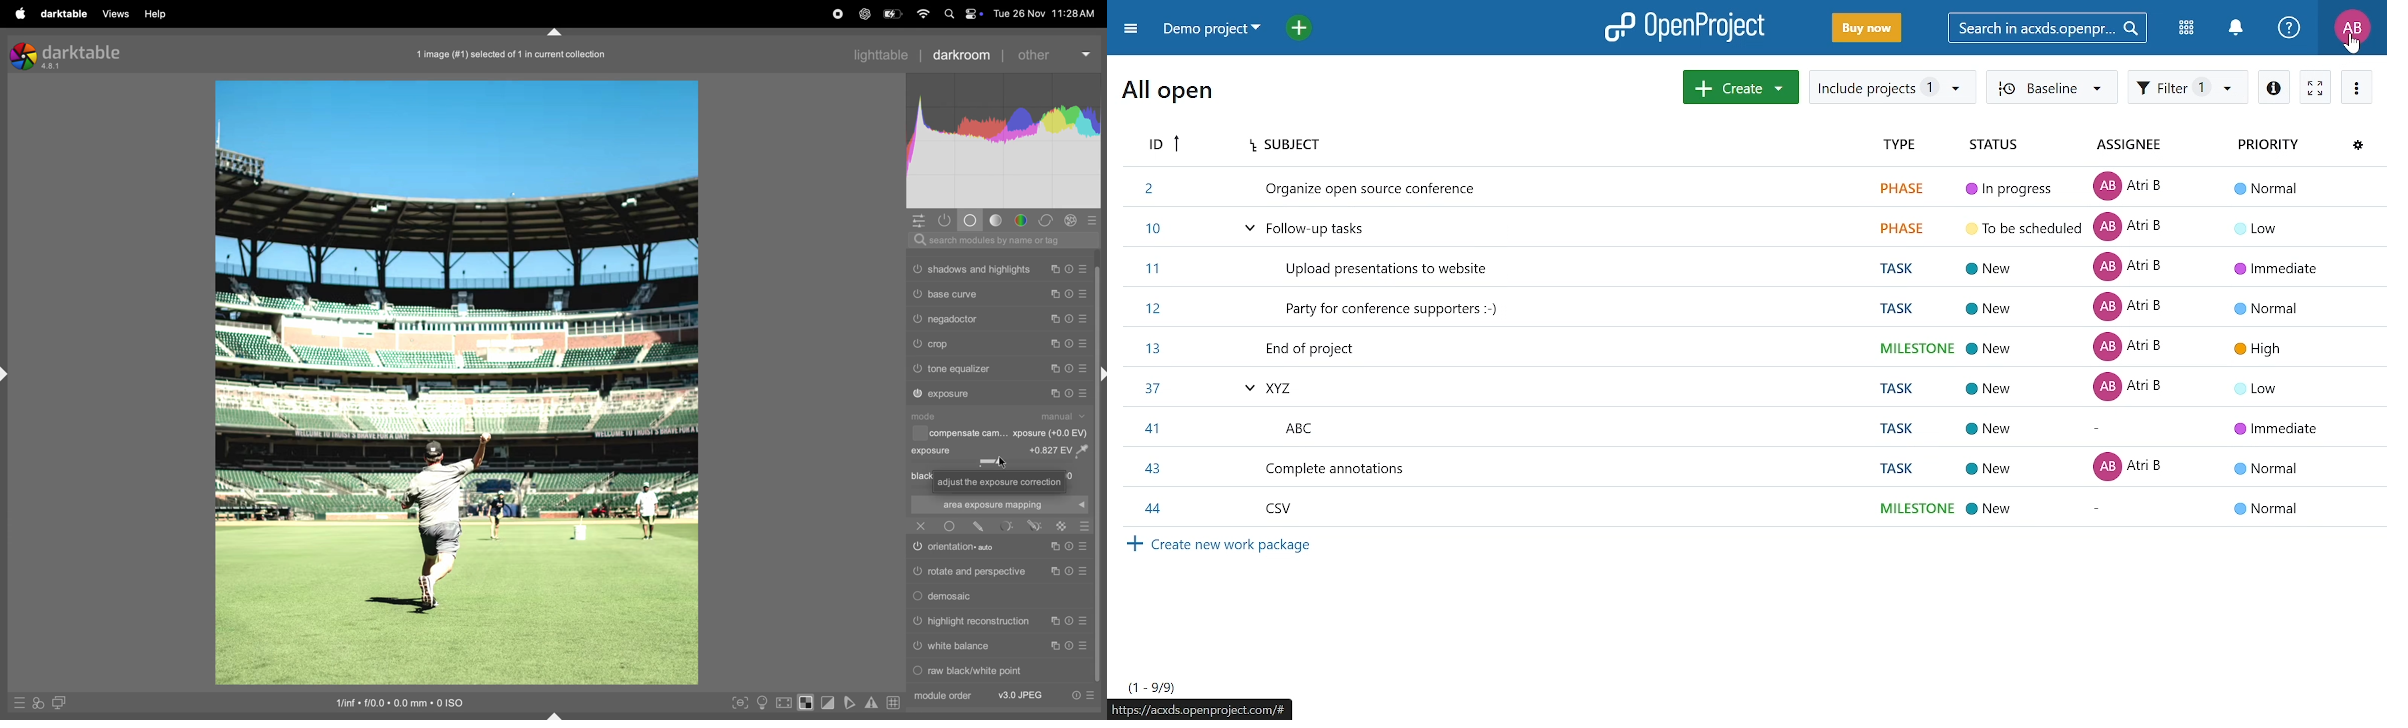 The height and width of the screenshot is (728, 2408). Describe the element at coordinates (1062, 450) in the screenshot. I see `Value` at that location.